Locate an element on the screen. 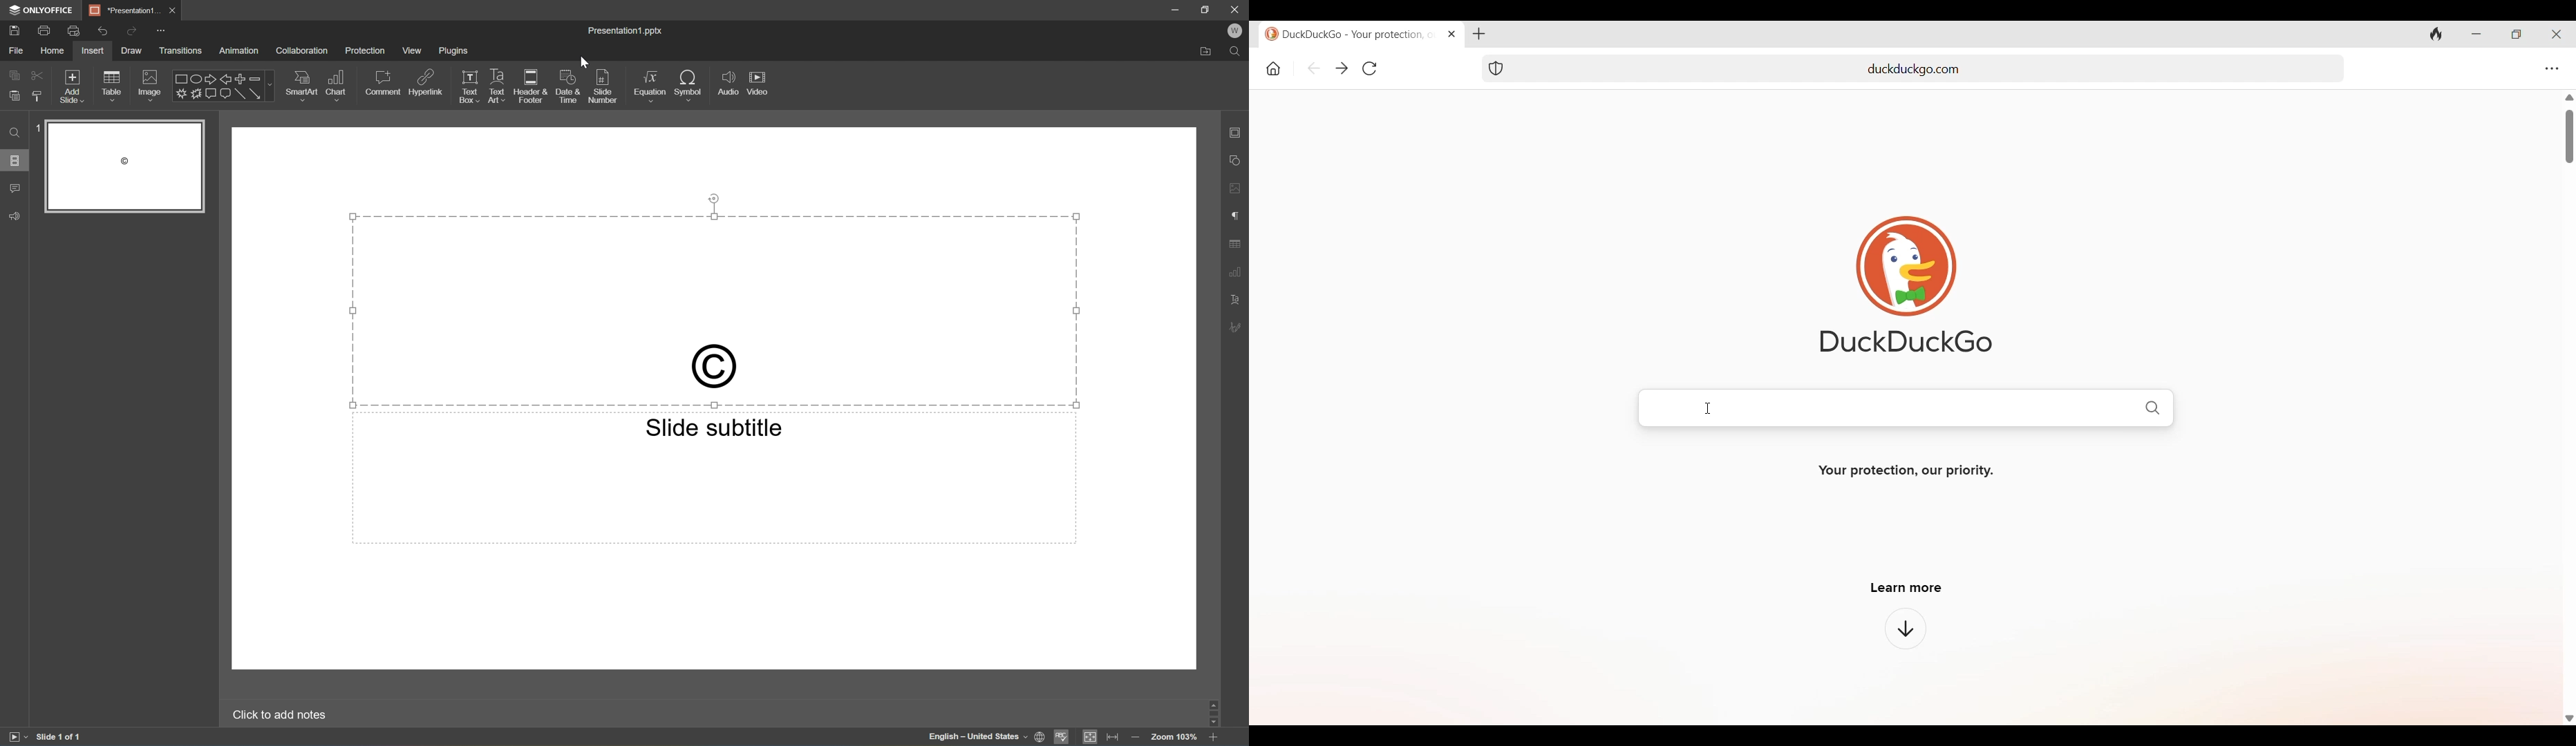  Shape settings is located at coordinates (1234, 159).